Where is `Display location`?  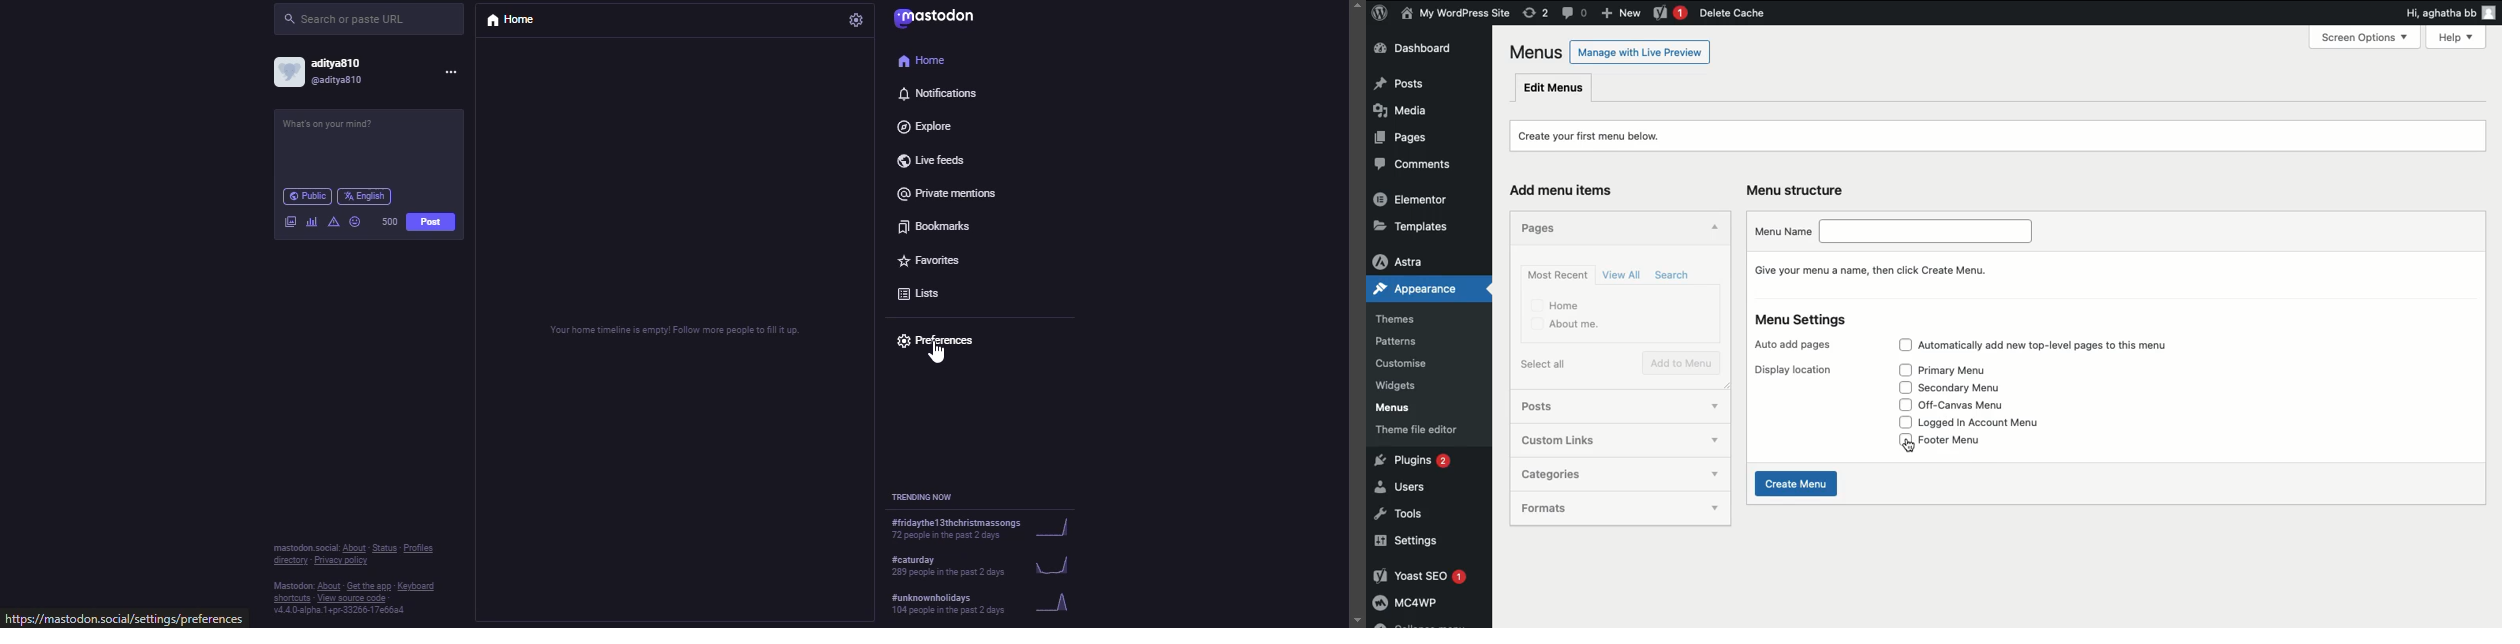 Display location is located at coordinates (1794, 370).